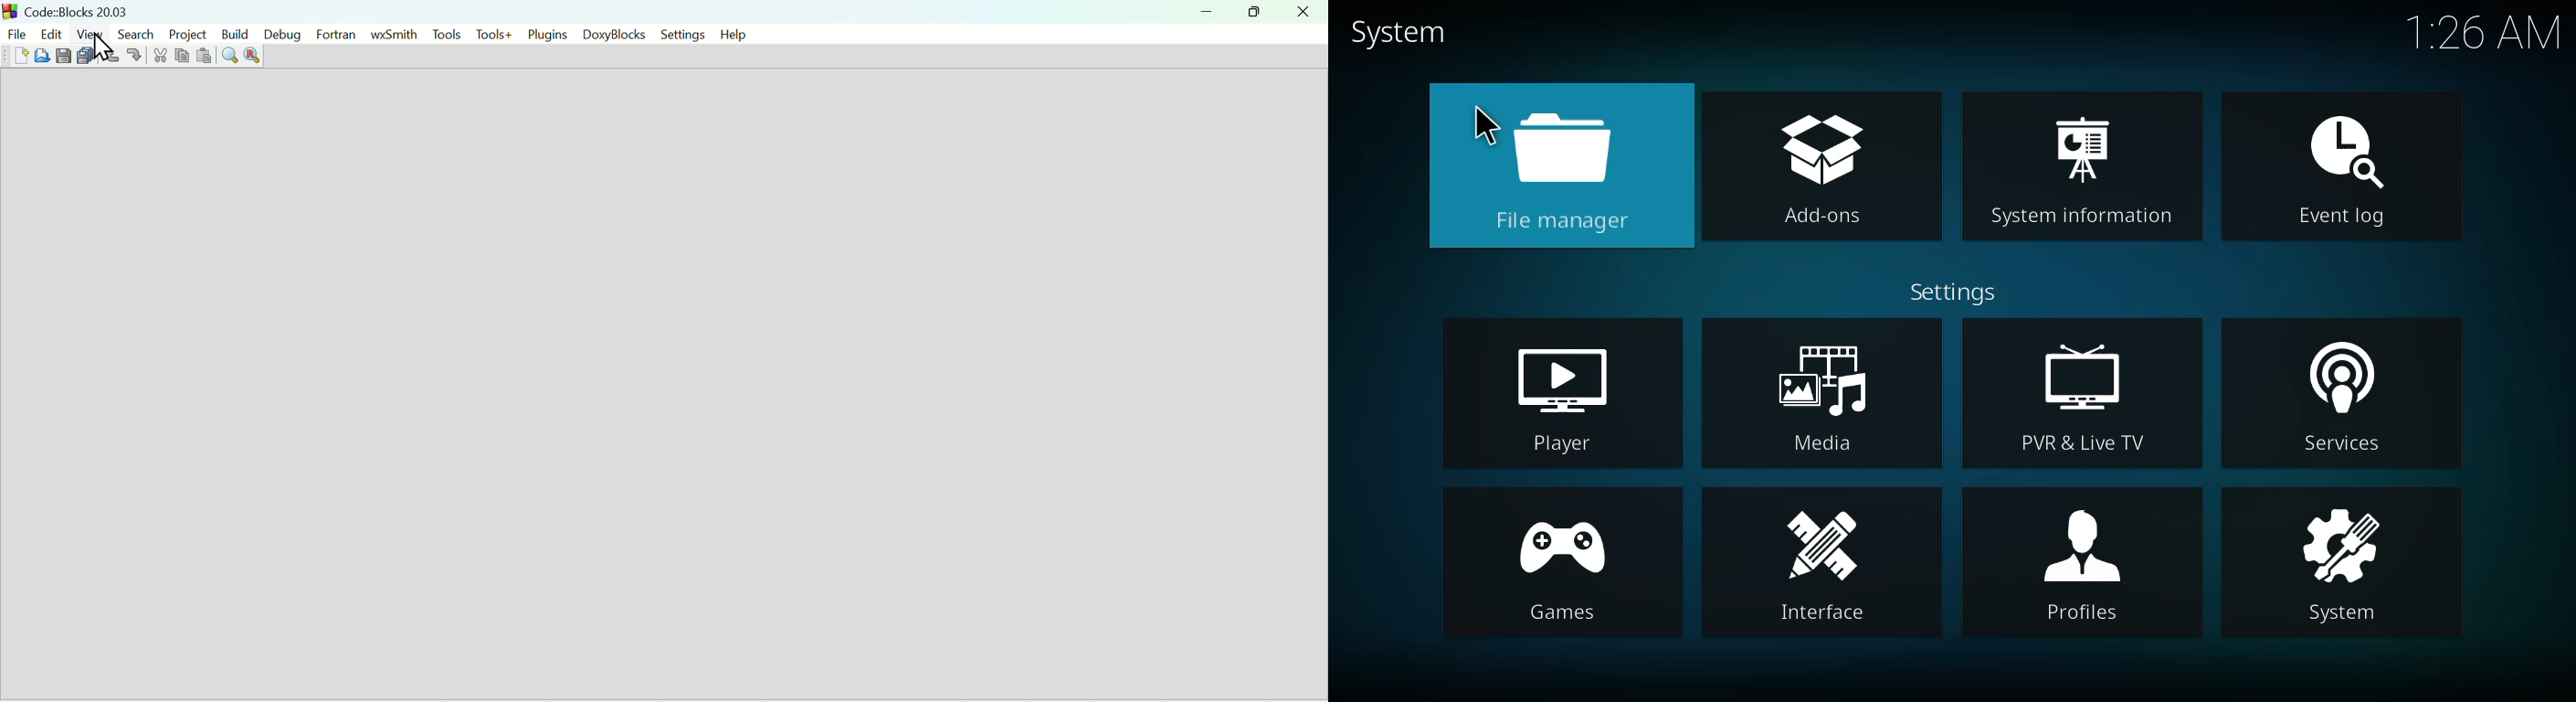  Describe the element at coordinates (91, 33) in the screenshot. I see `View` at that location.